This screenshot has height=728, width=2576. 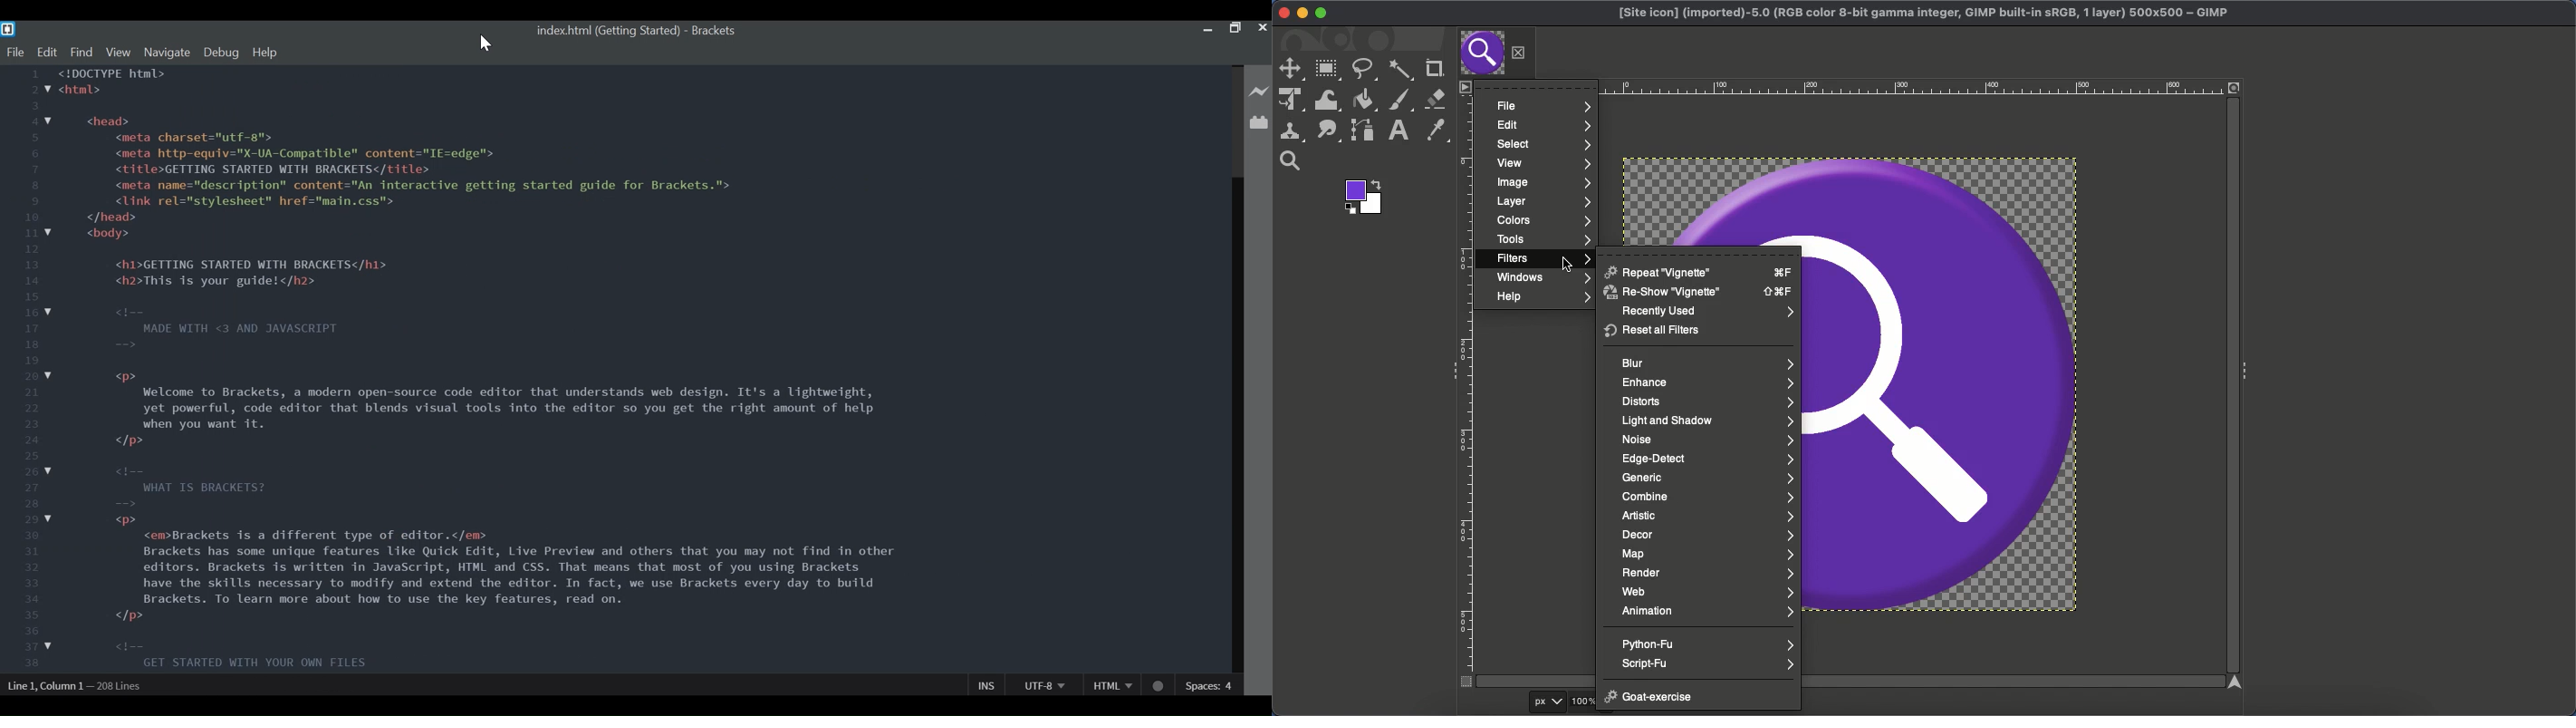 What do you see at coordinates (1110, 684) in the screenshot?
I see `HTML` at bounding box center [1110, 684].